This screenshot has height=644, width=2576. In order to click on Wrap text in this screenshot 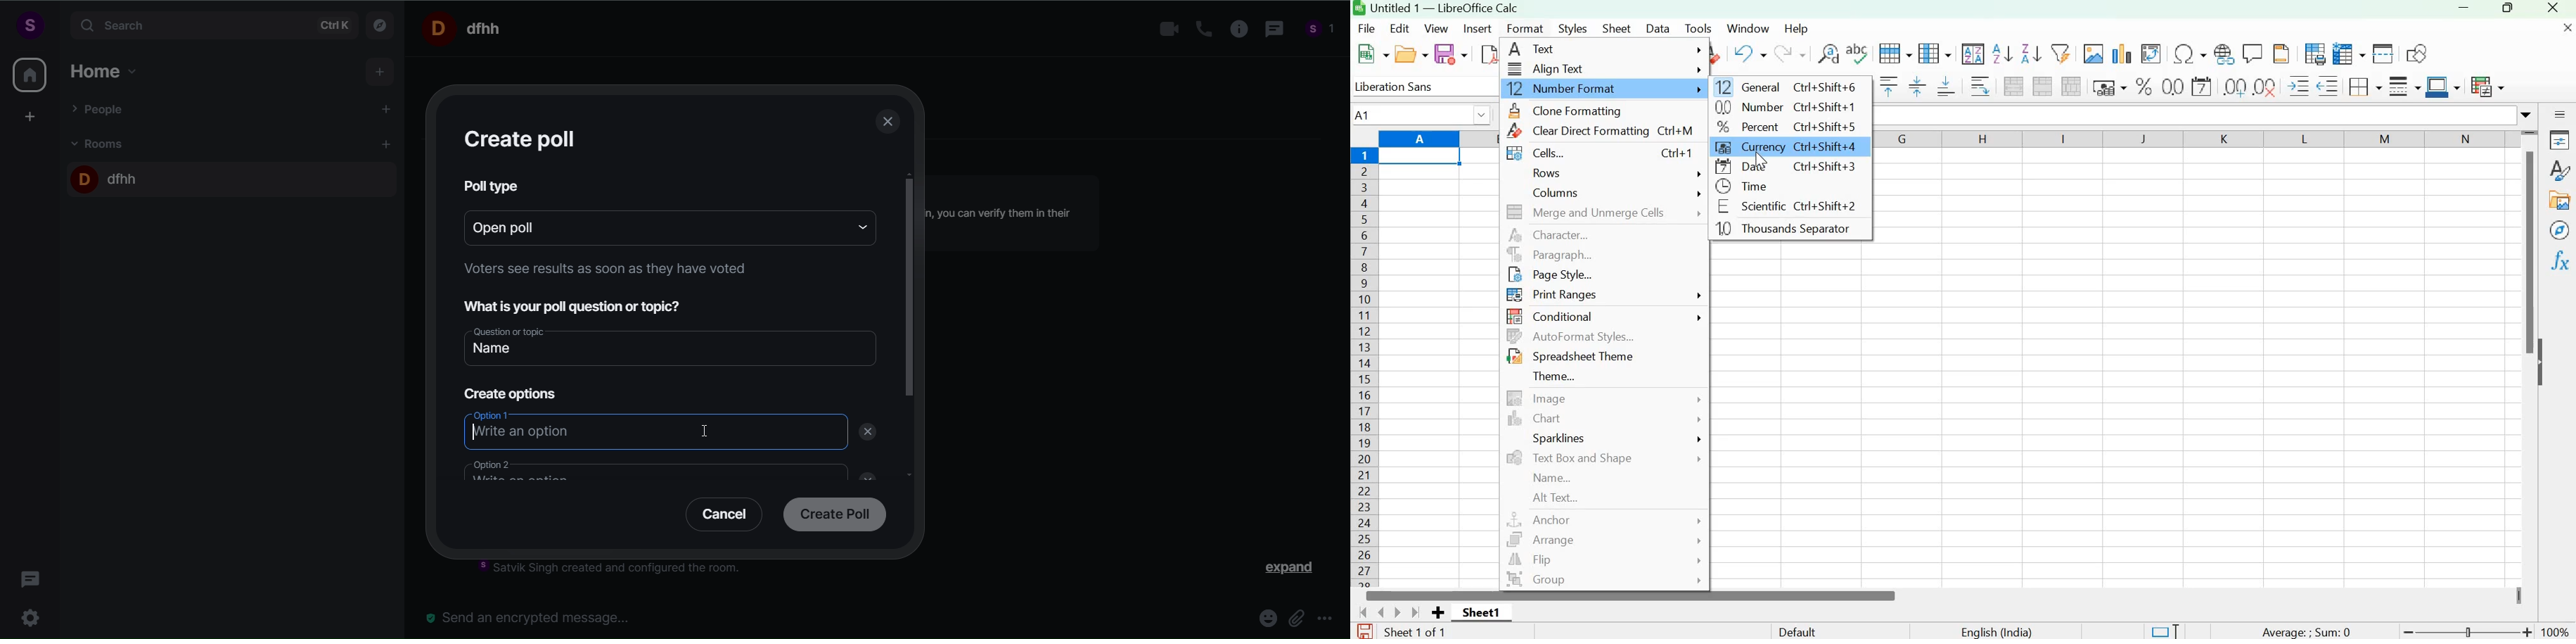, I will do `click(1979, 87)`.